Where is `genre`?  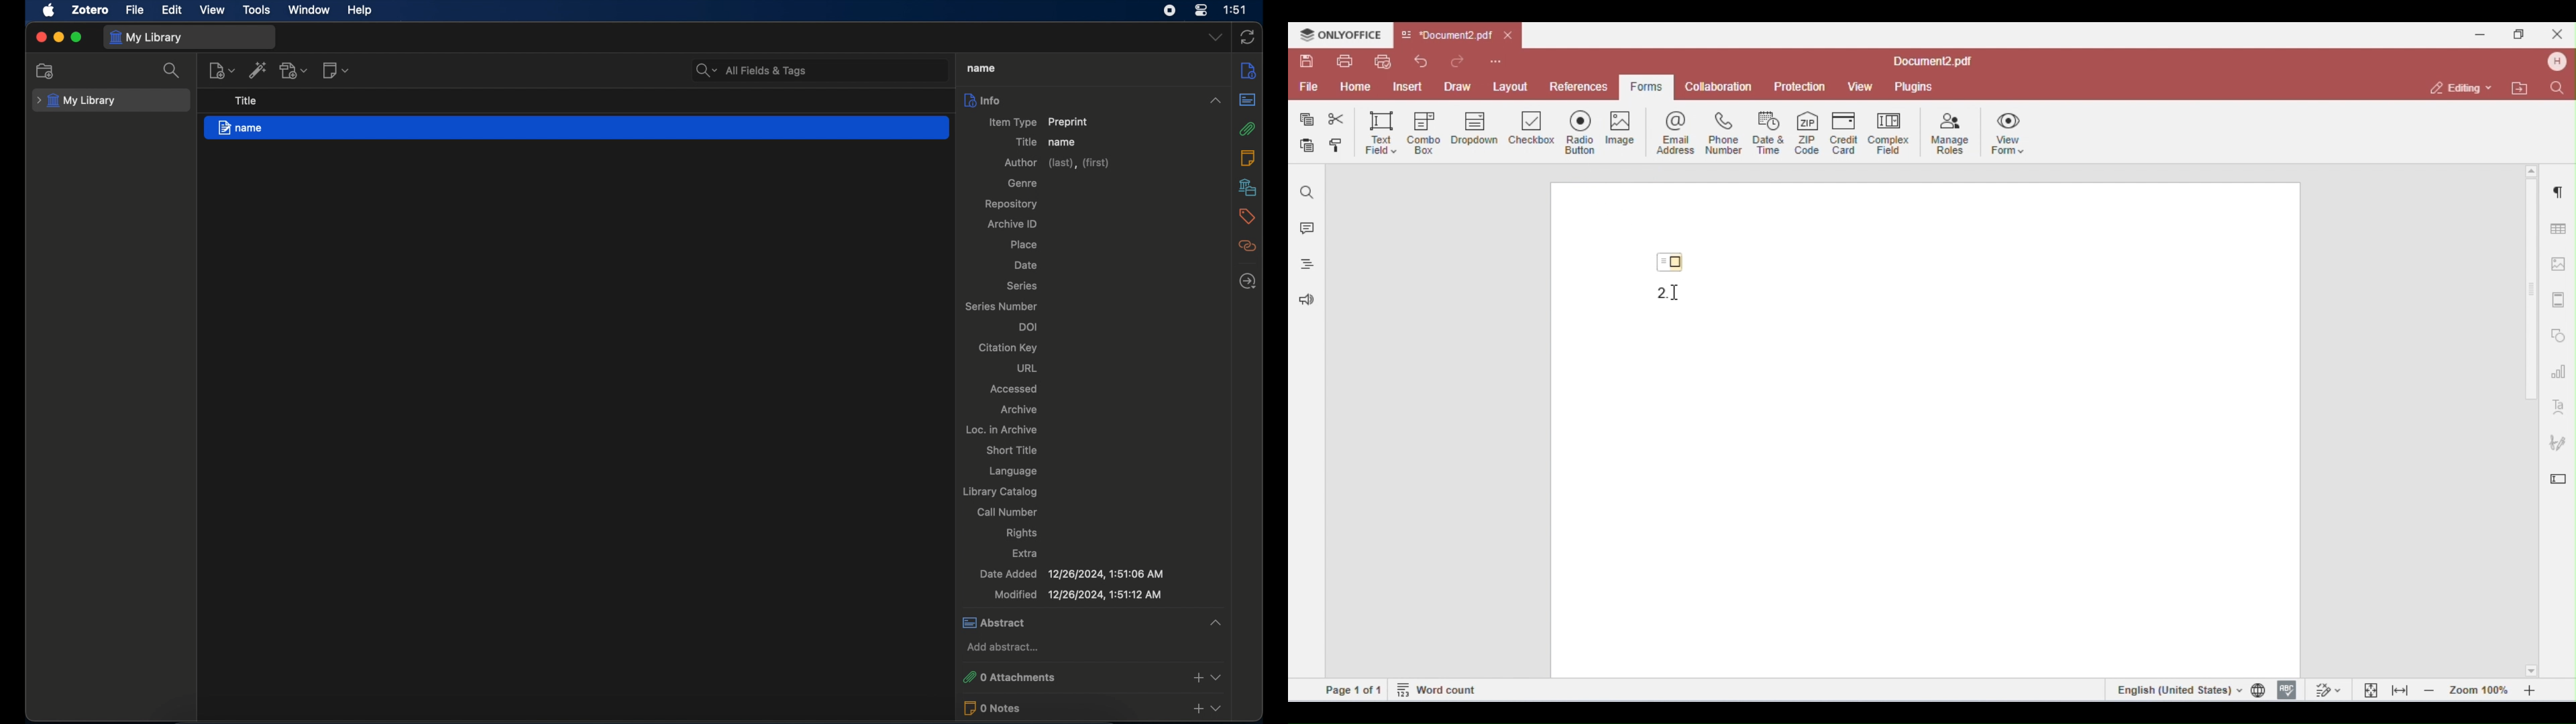
genre is located at coordinates (1022, 183).